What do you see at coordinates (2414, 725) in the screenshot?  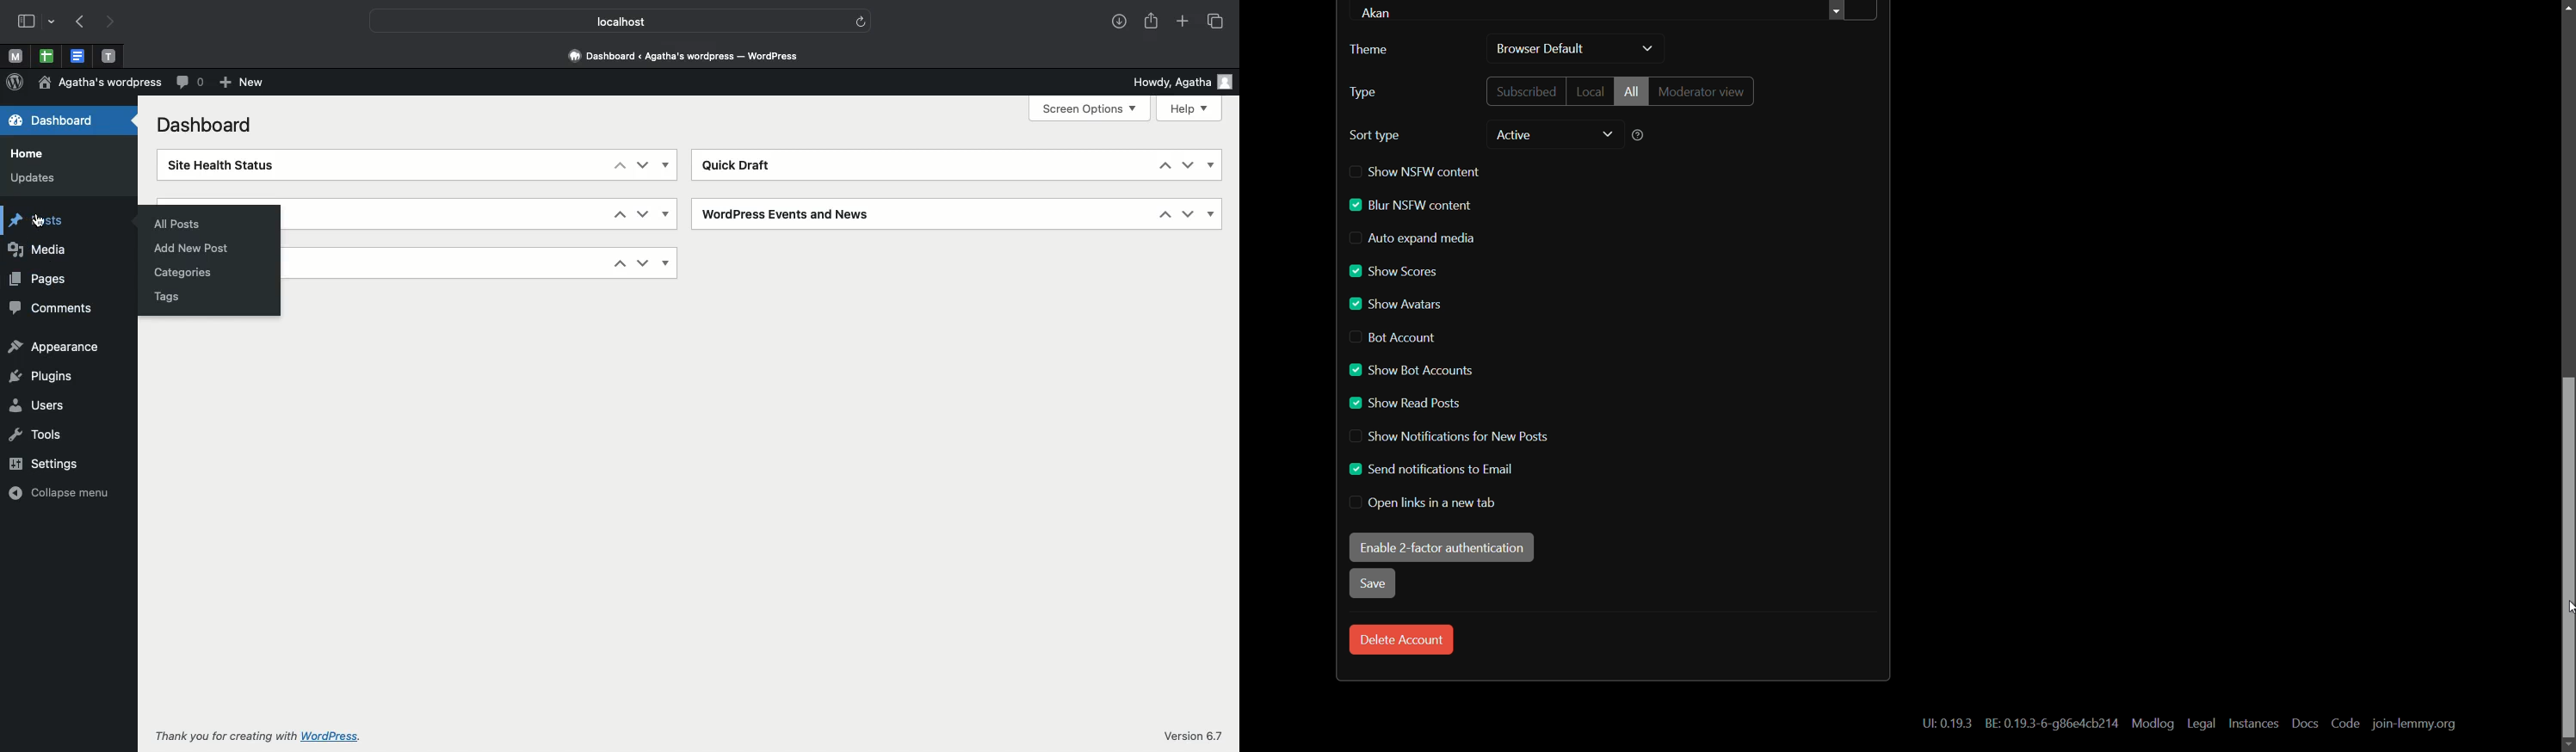 I see `join lemmy.org` at bounding box center [2414, 725].